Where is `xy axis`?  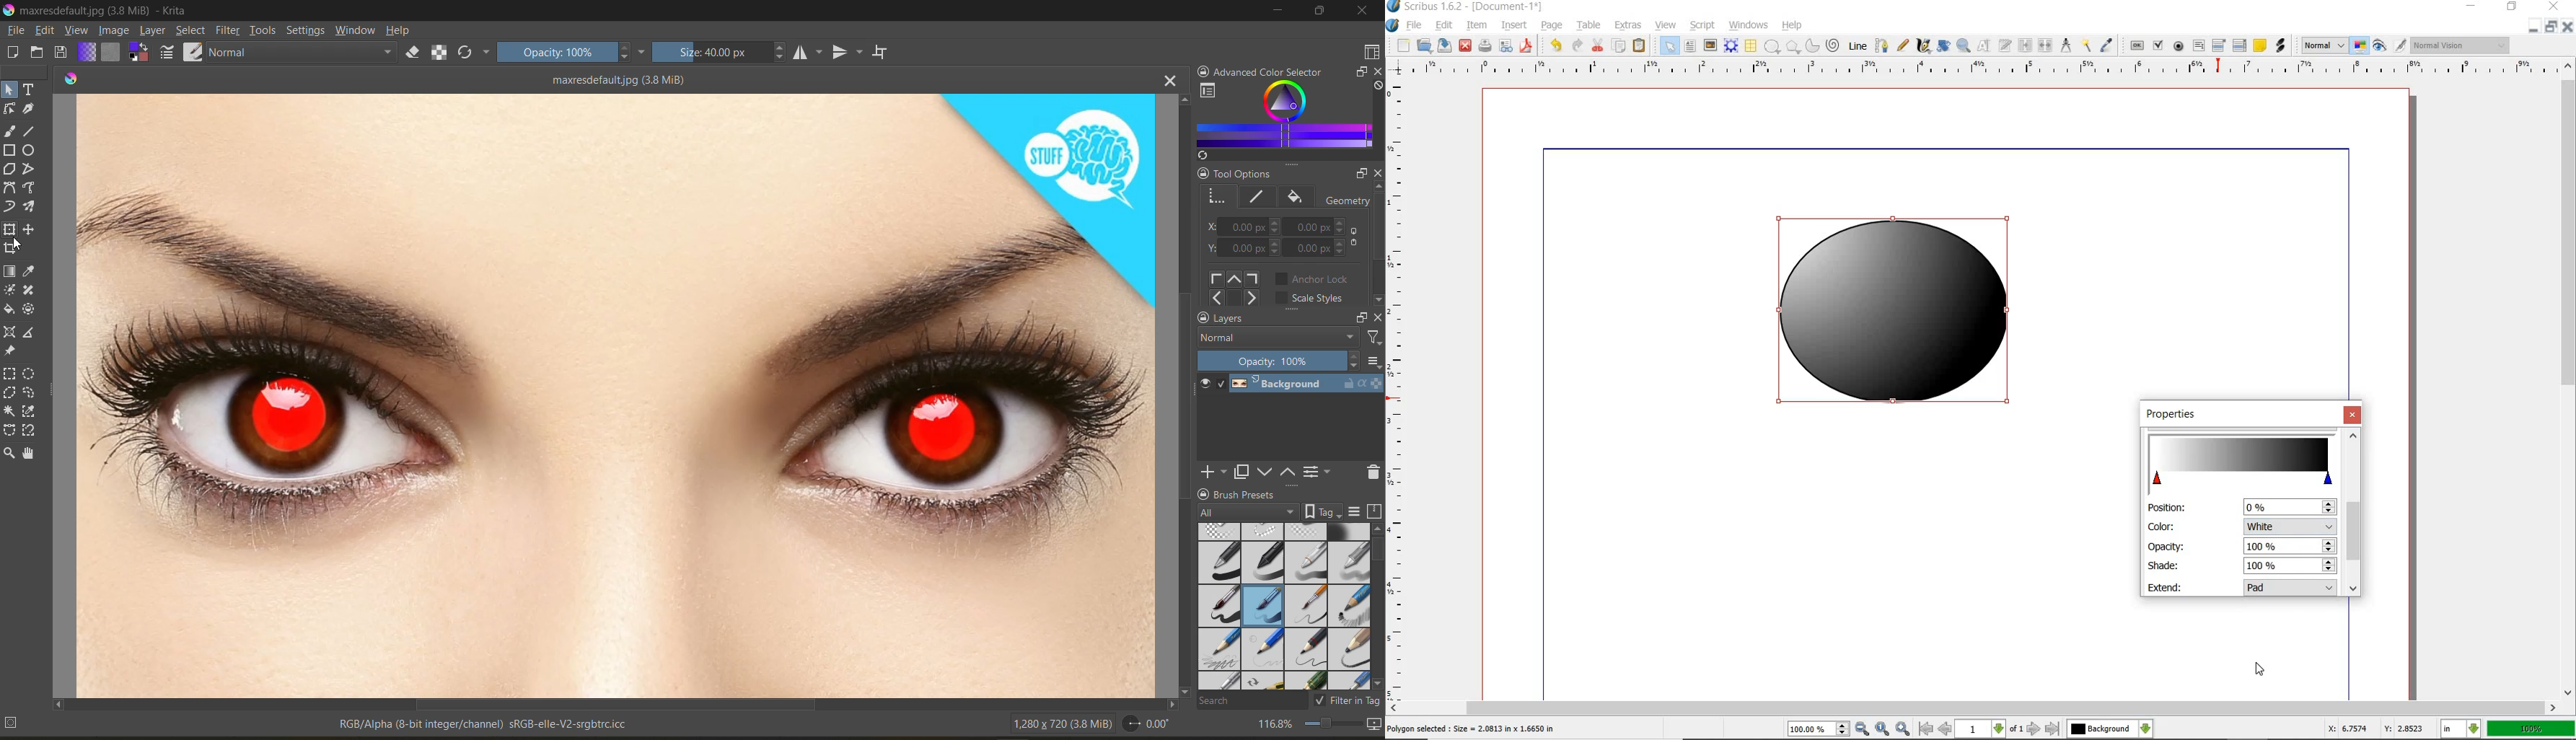 xy axis is located at coordinates (1322, 227).